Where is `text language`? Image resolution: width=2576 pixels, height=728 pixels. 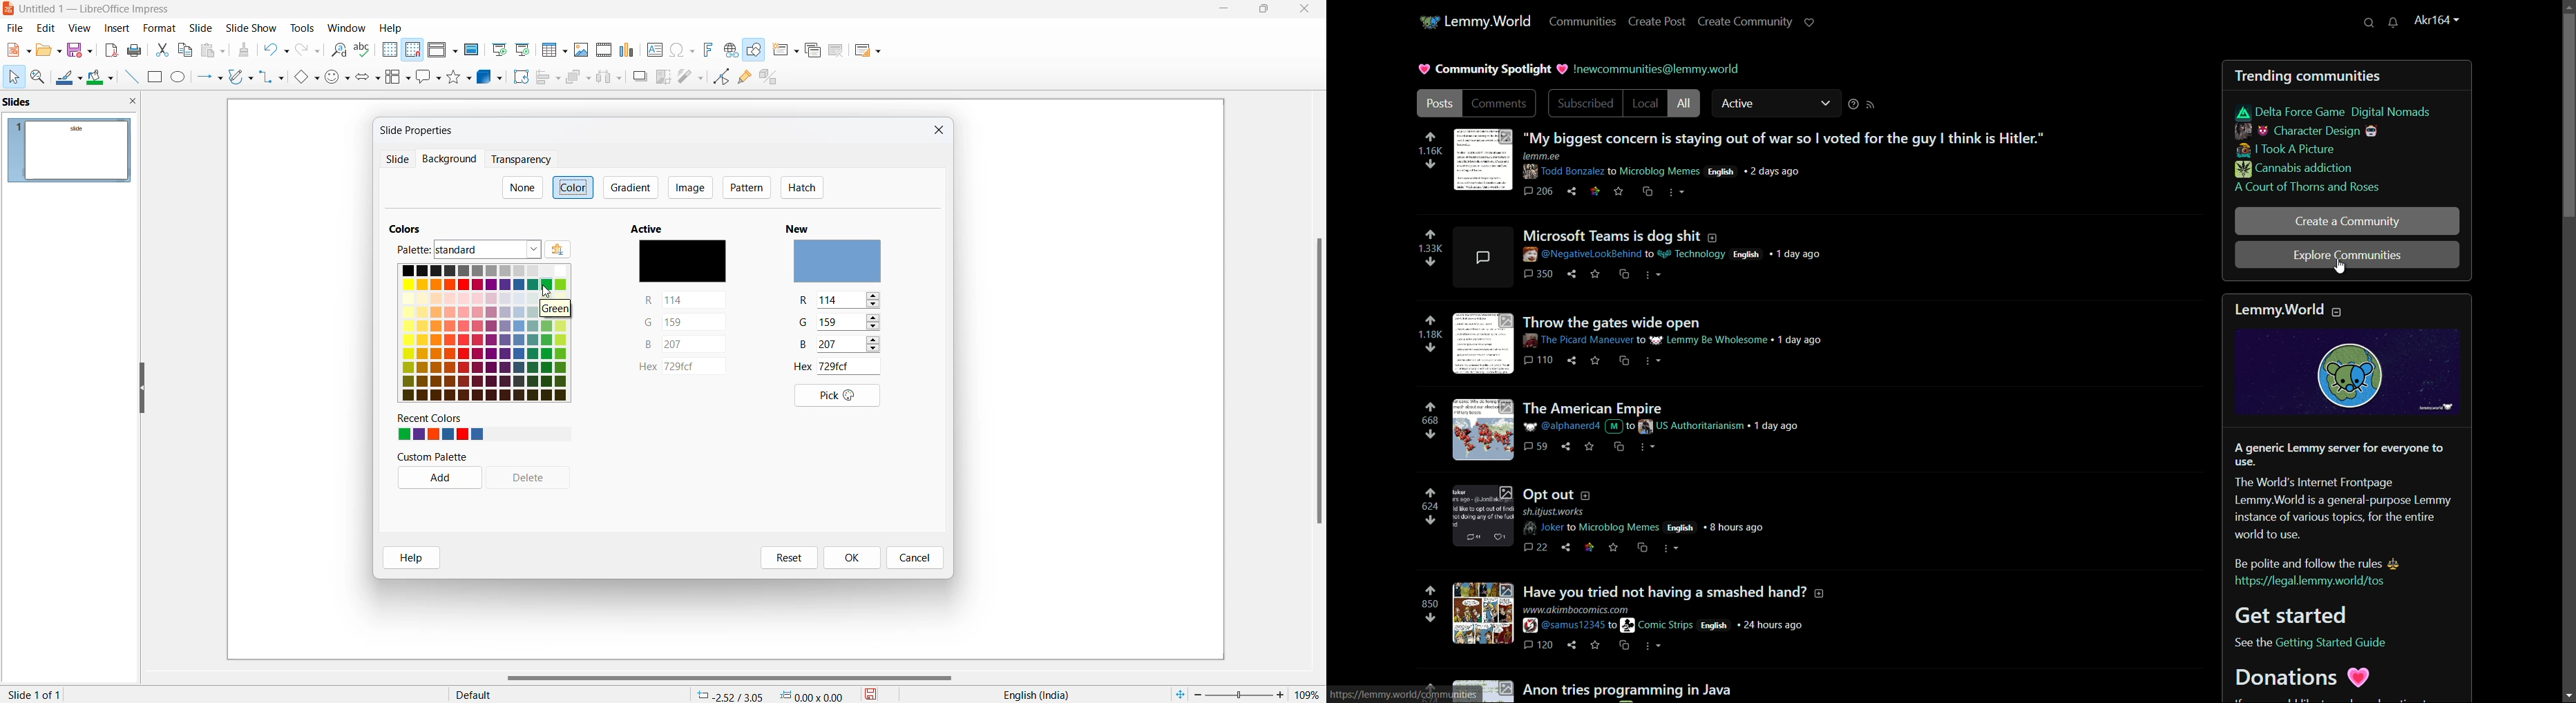
text language is located at coordinates (1031, 695).